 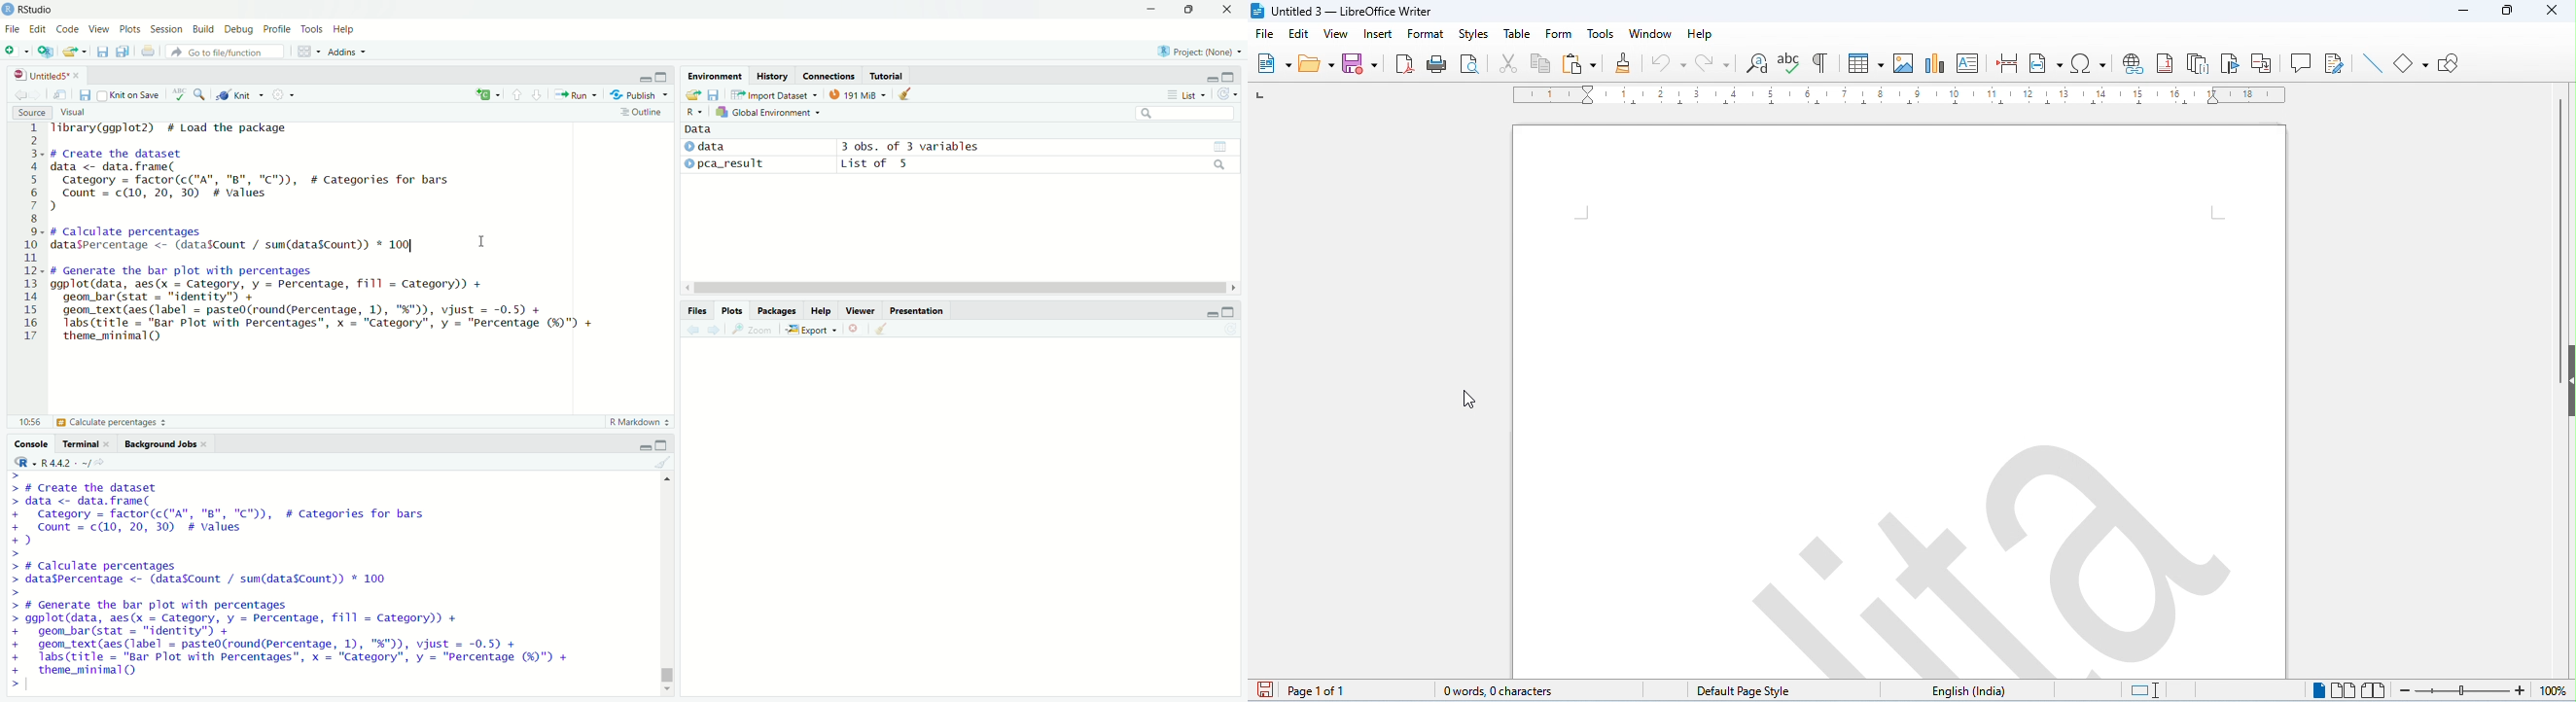 What do you see at coordinates (2133, 62) in the screenshot?
I see `insert hyperlink` at bounding box center [2133, 62].